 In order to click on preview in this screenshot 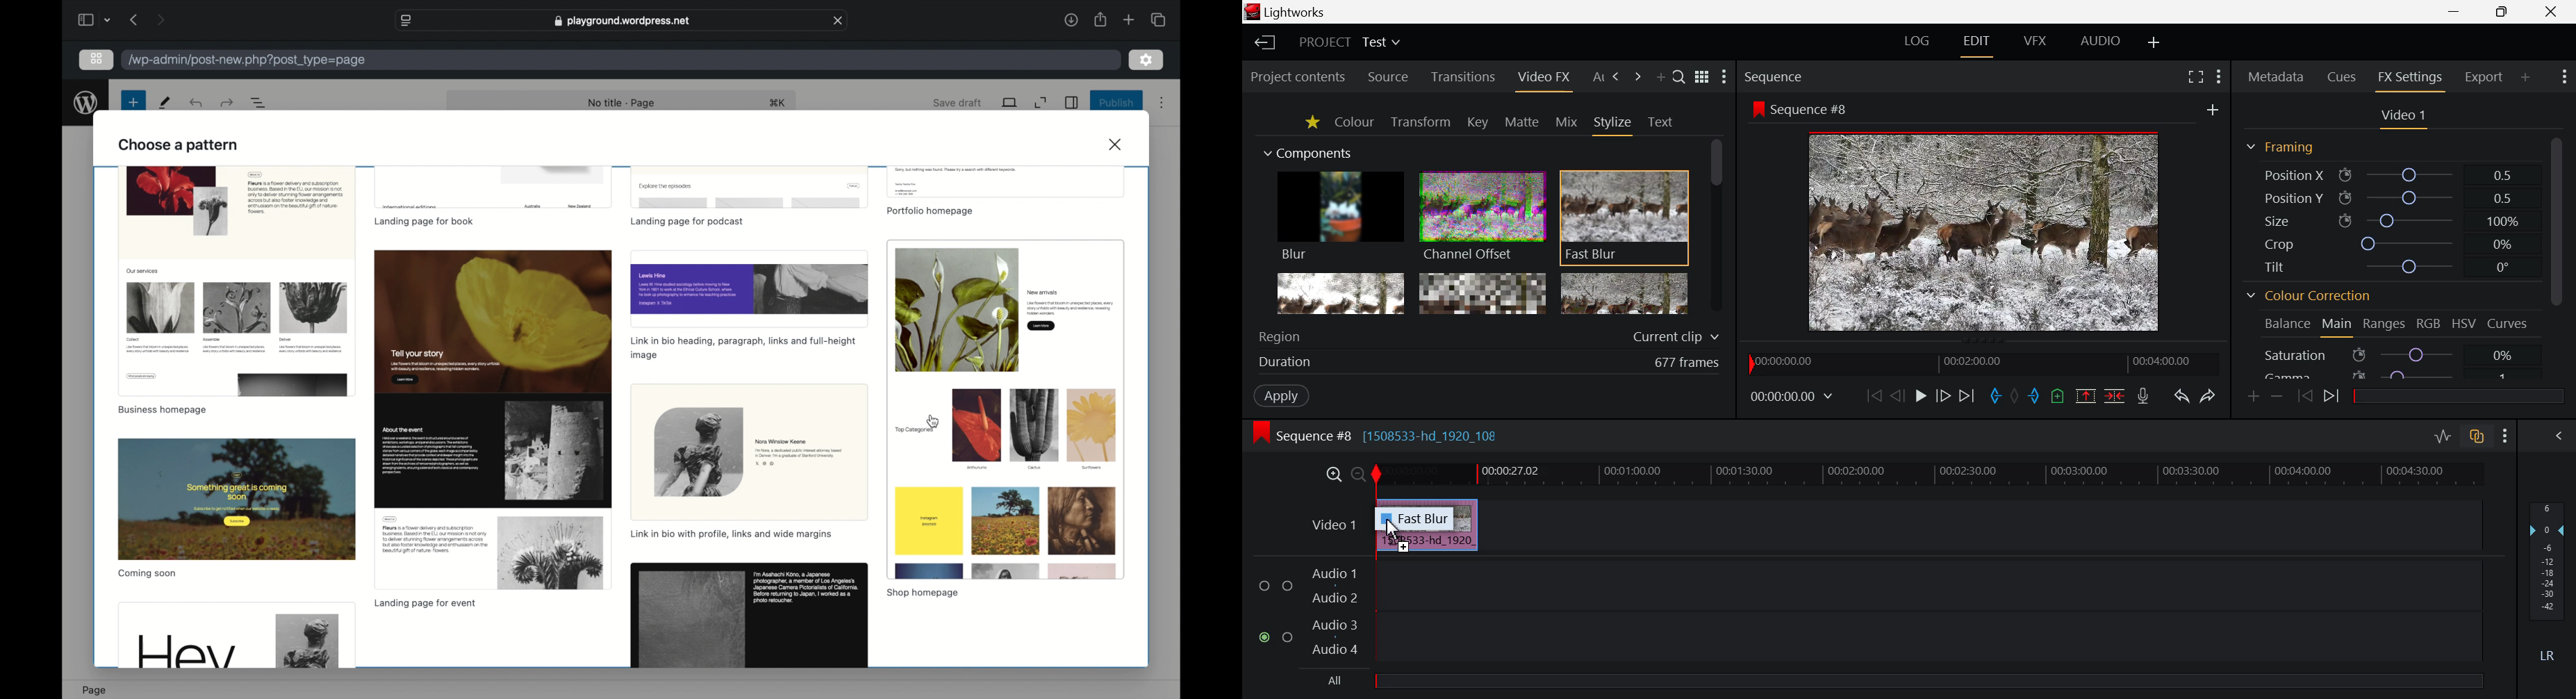, I will do `click(1005, 410)`.